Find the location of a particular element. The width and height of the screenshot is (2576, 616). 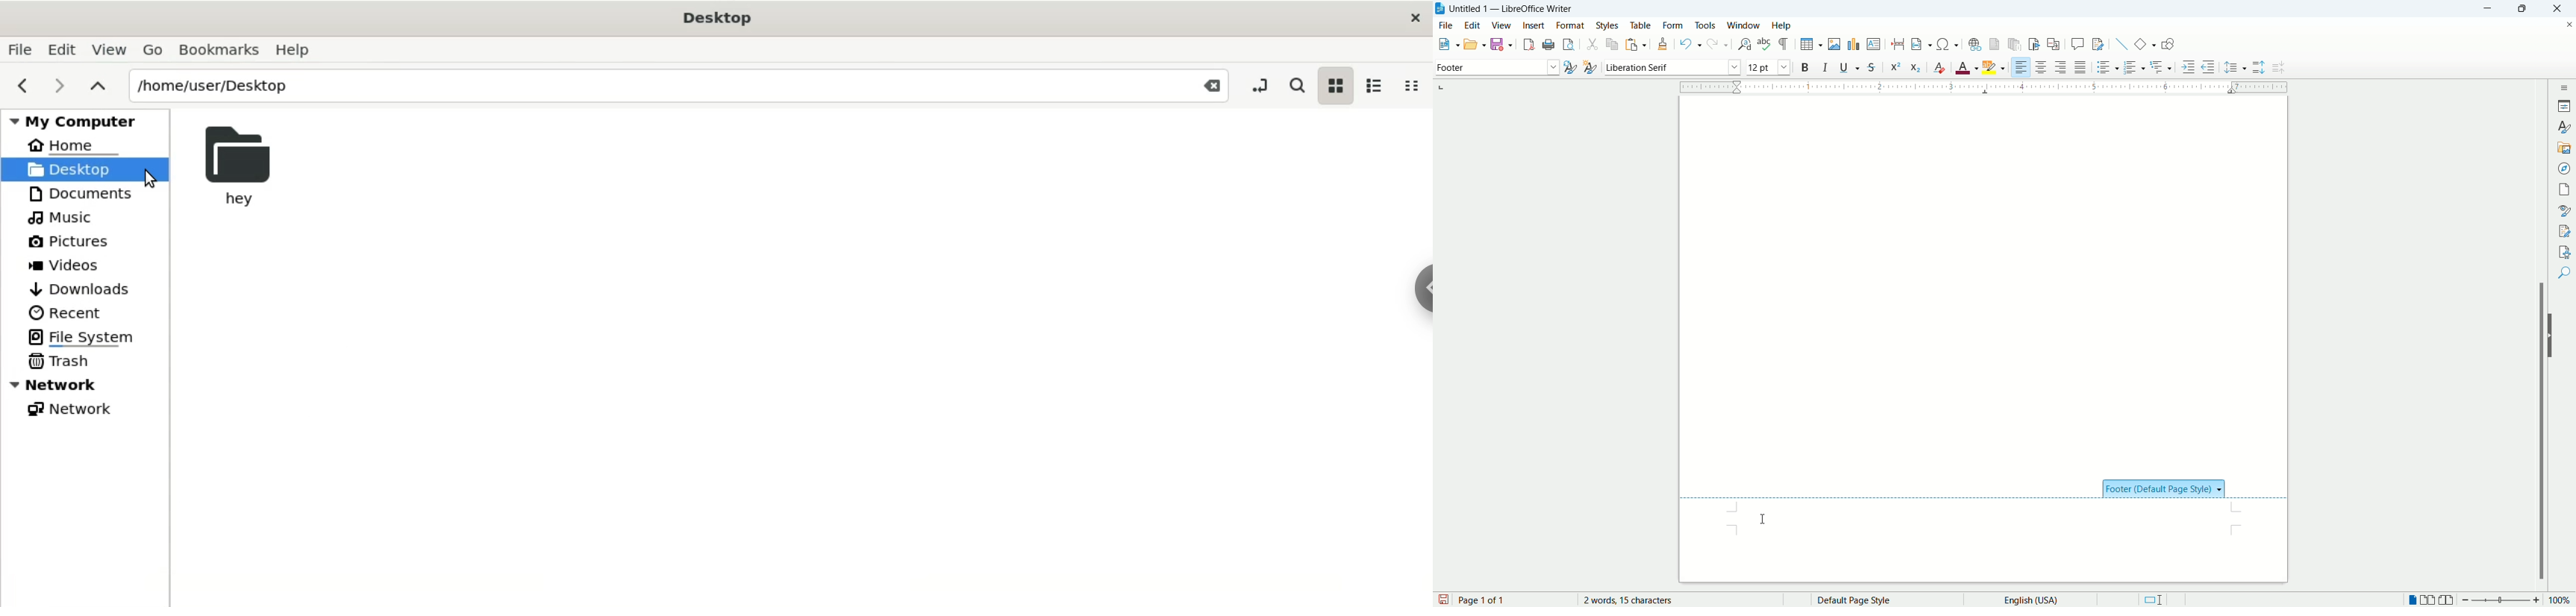

footer style is located at coordinates (2164, 488).